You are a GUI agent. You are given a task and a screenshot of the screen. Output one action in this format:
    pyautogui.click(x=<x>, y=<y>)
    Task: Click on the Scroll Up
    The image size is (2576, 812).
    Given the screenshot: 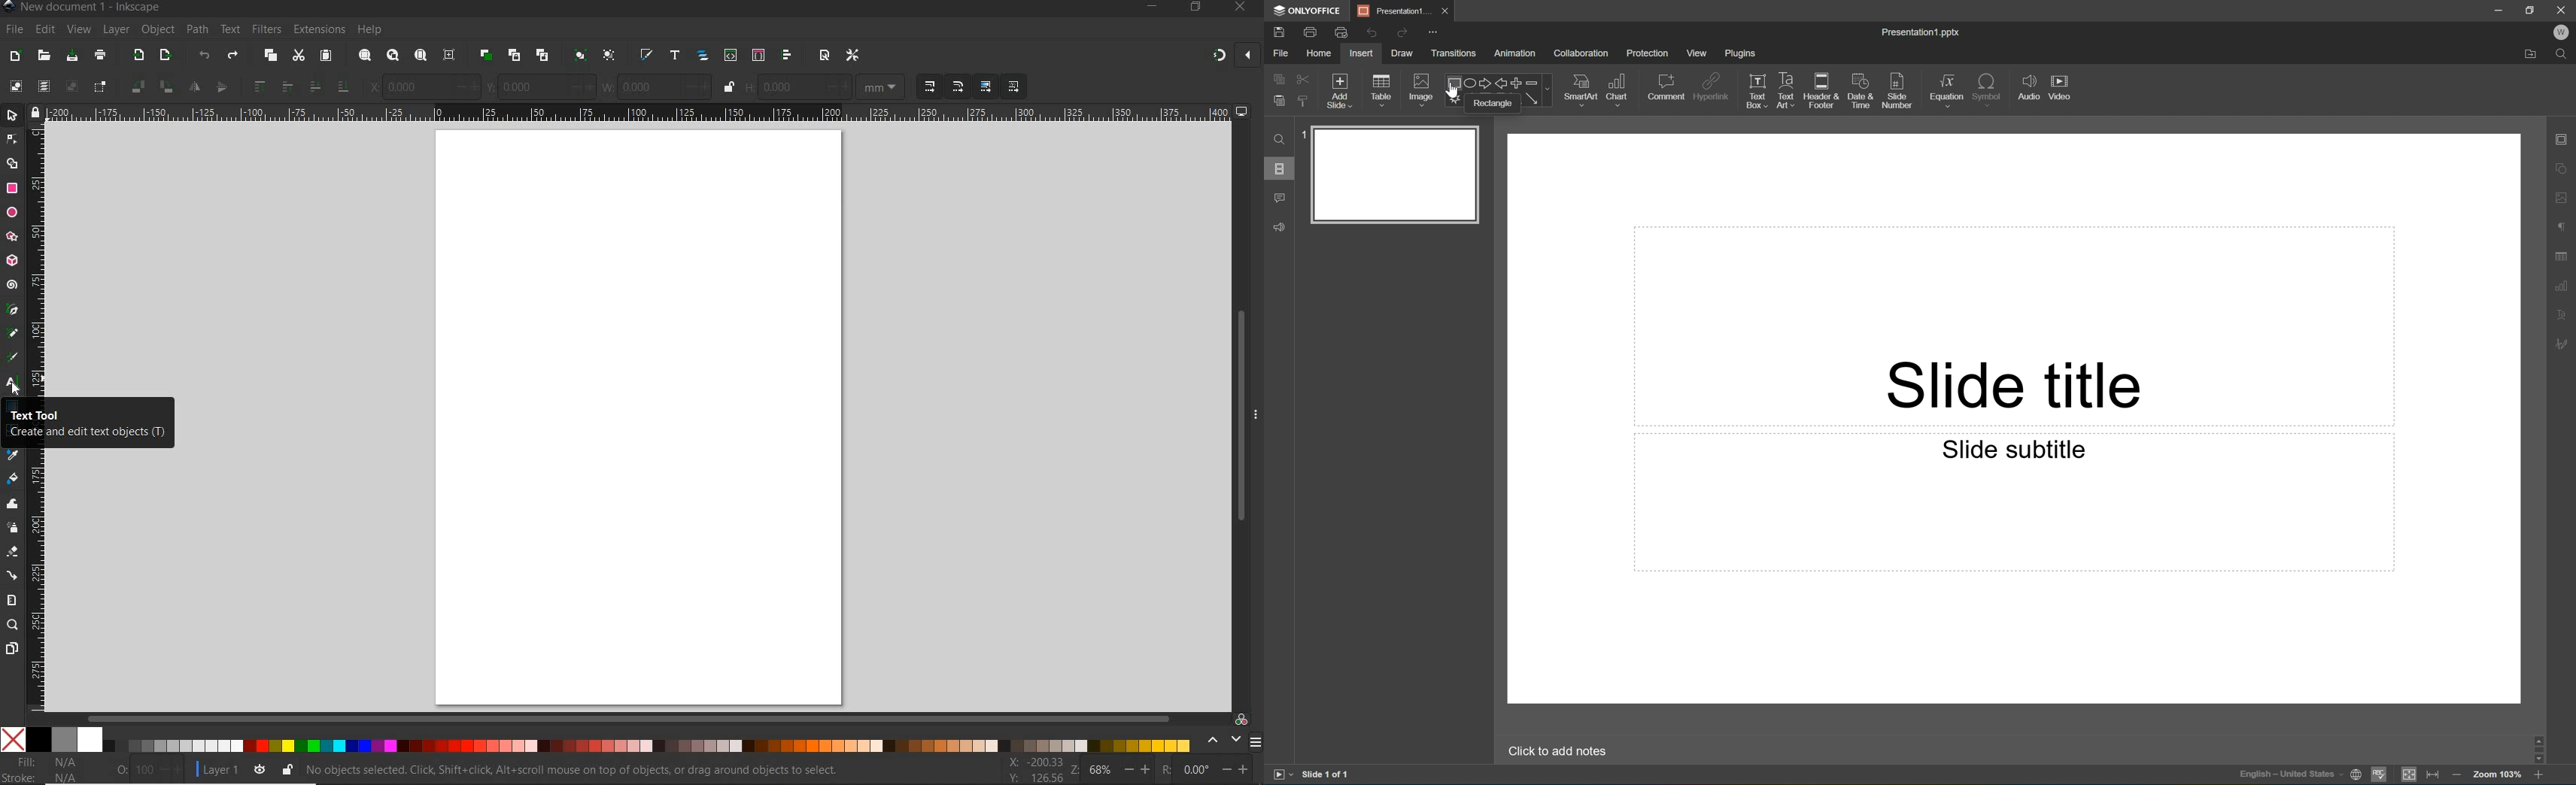 What is the action you would take?
    pyautogui.click(x=2539, y=737)
    